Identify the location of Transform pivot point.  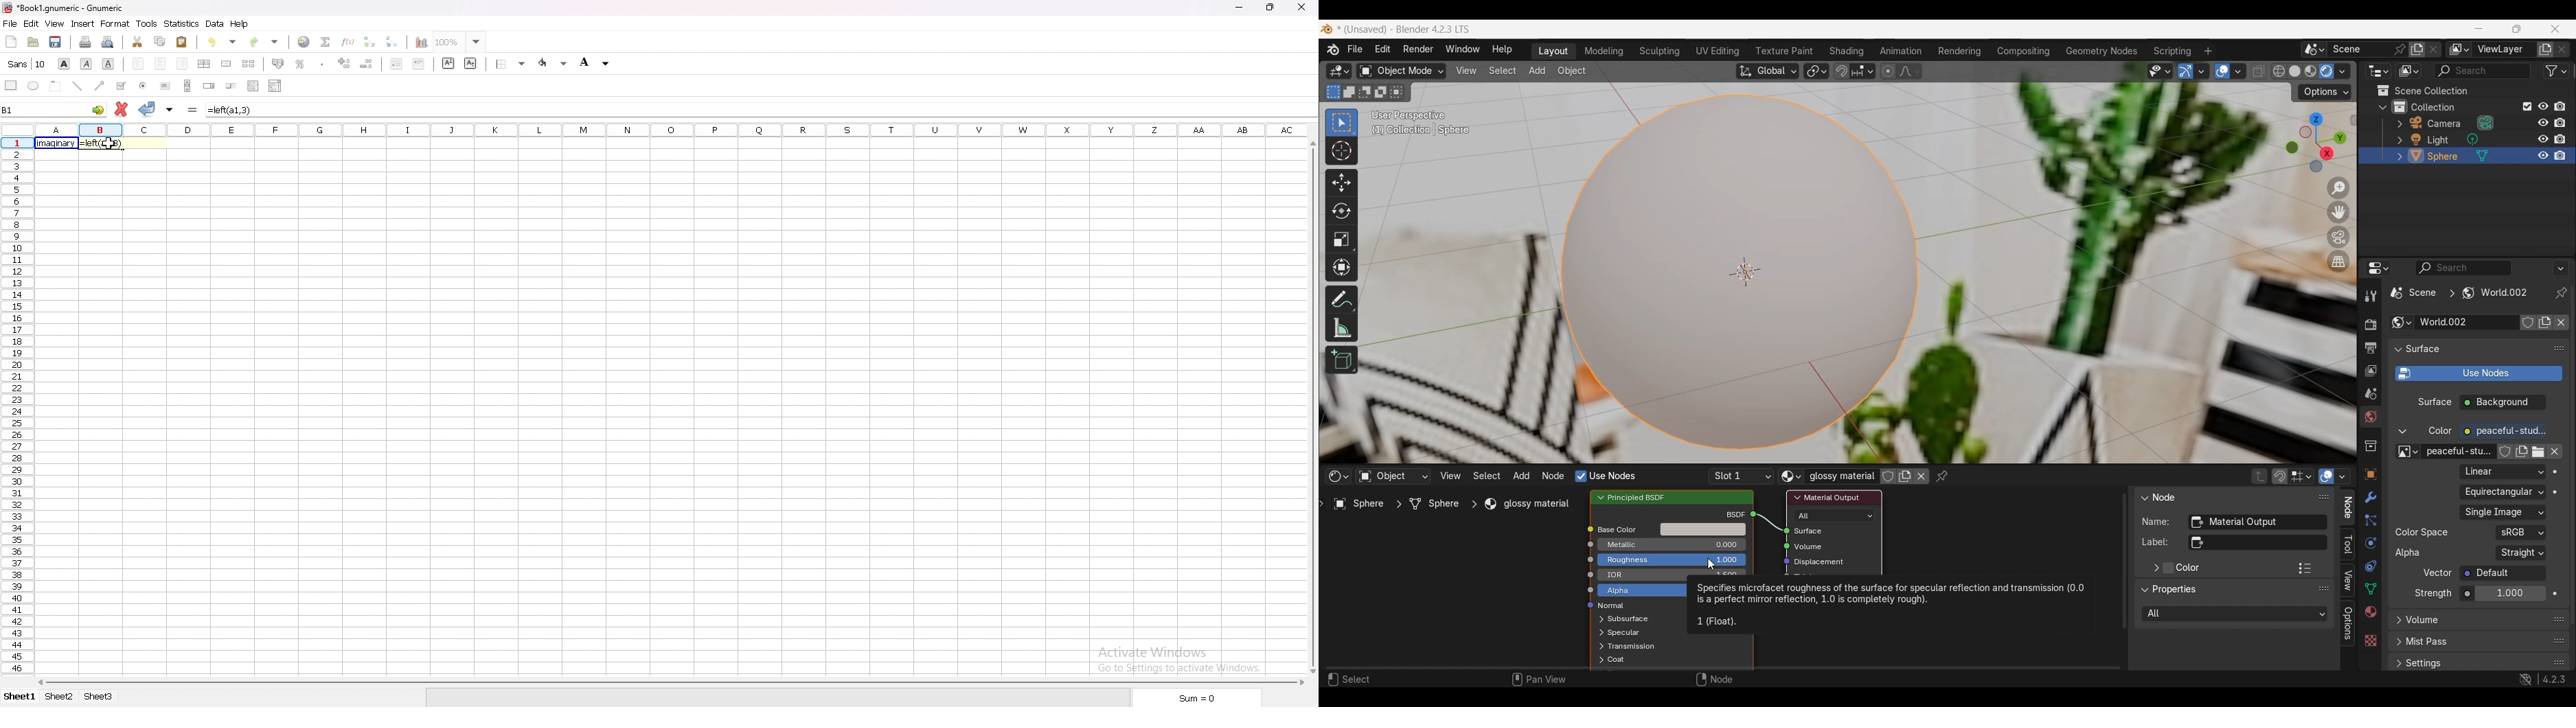
(1816, 71).